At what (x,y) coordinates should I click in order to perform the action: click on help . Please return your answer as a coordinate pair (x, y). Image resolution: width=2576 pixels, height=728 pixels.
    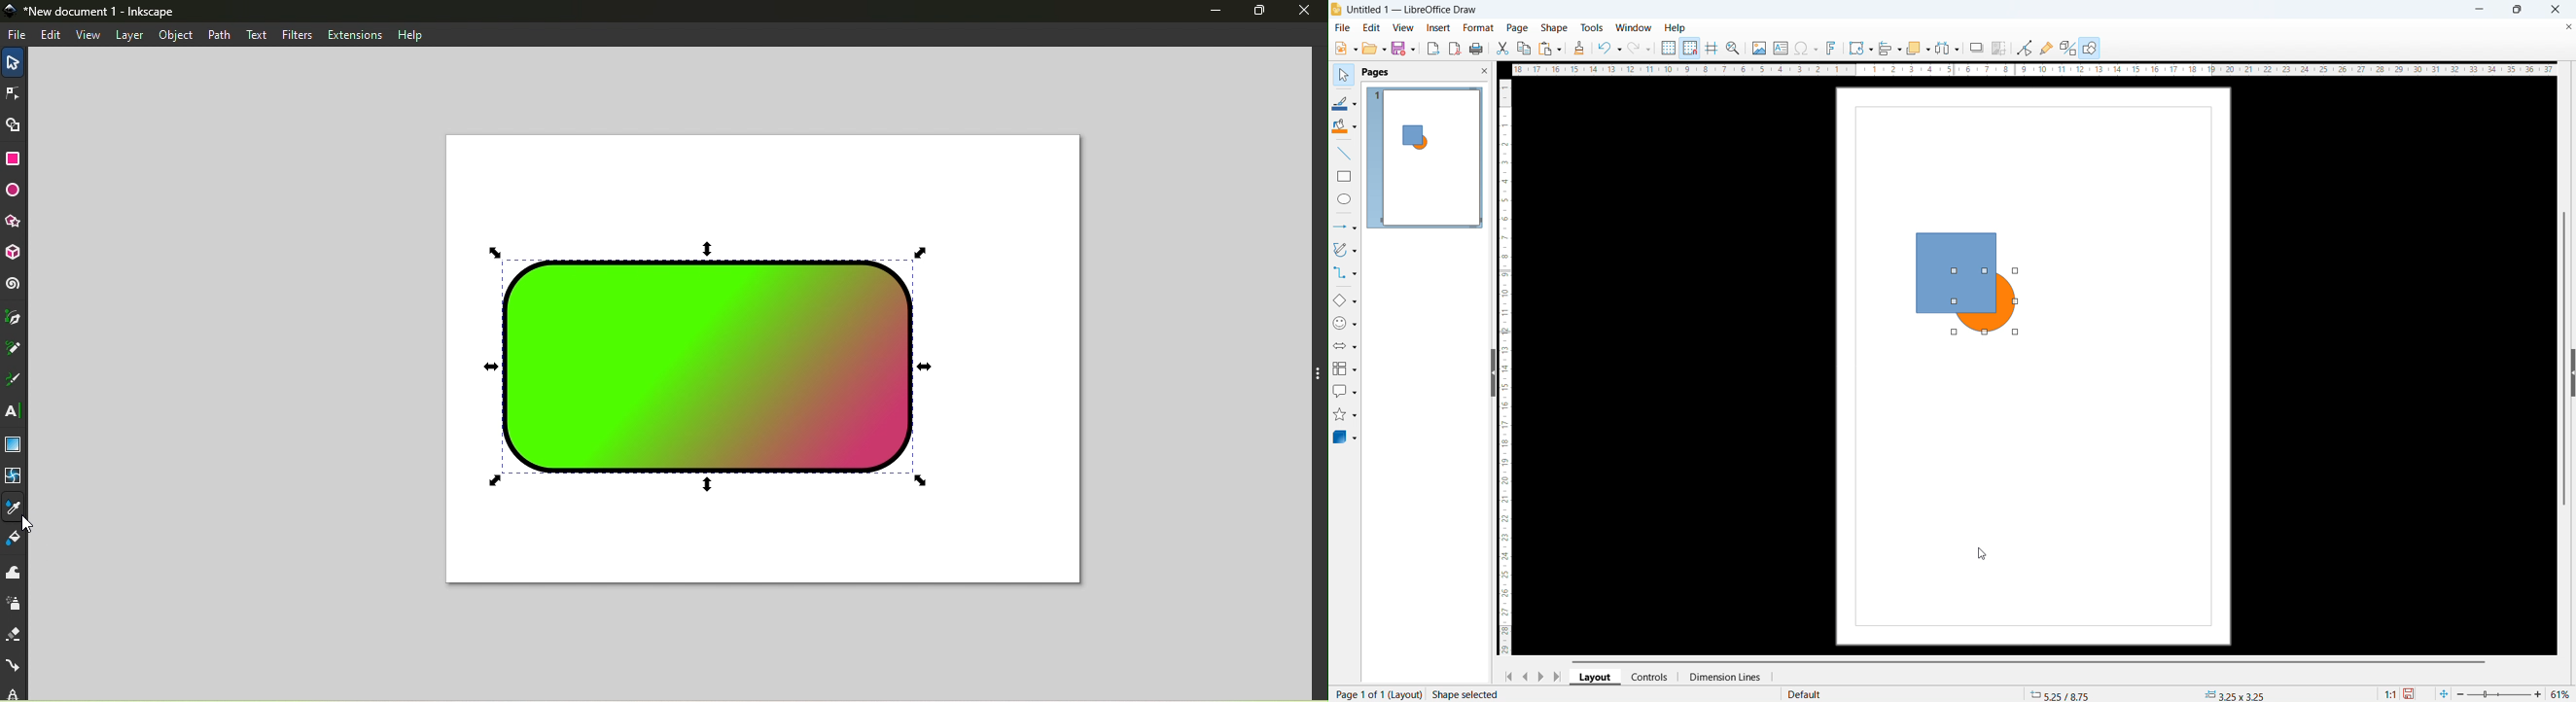
    Looking at the image, I should click on (1676, 27).